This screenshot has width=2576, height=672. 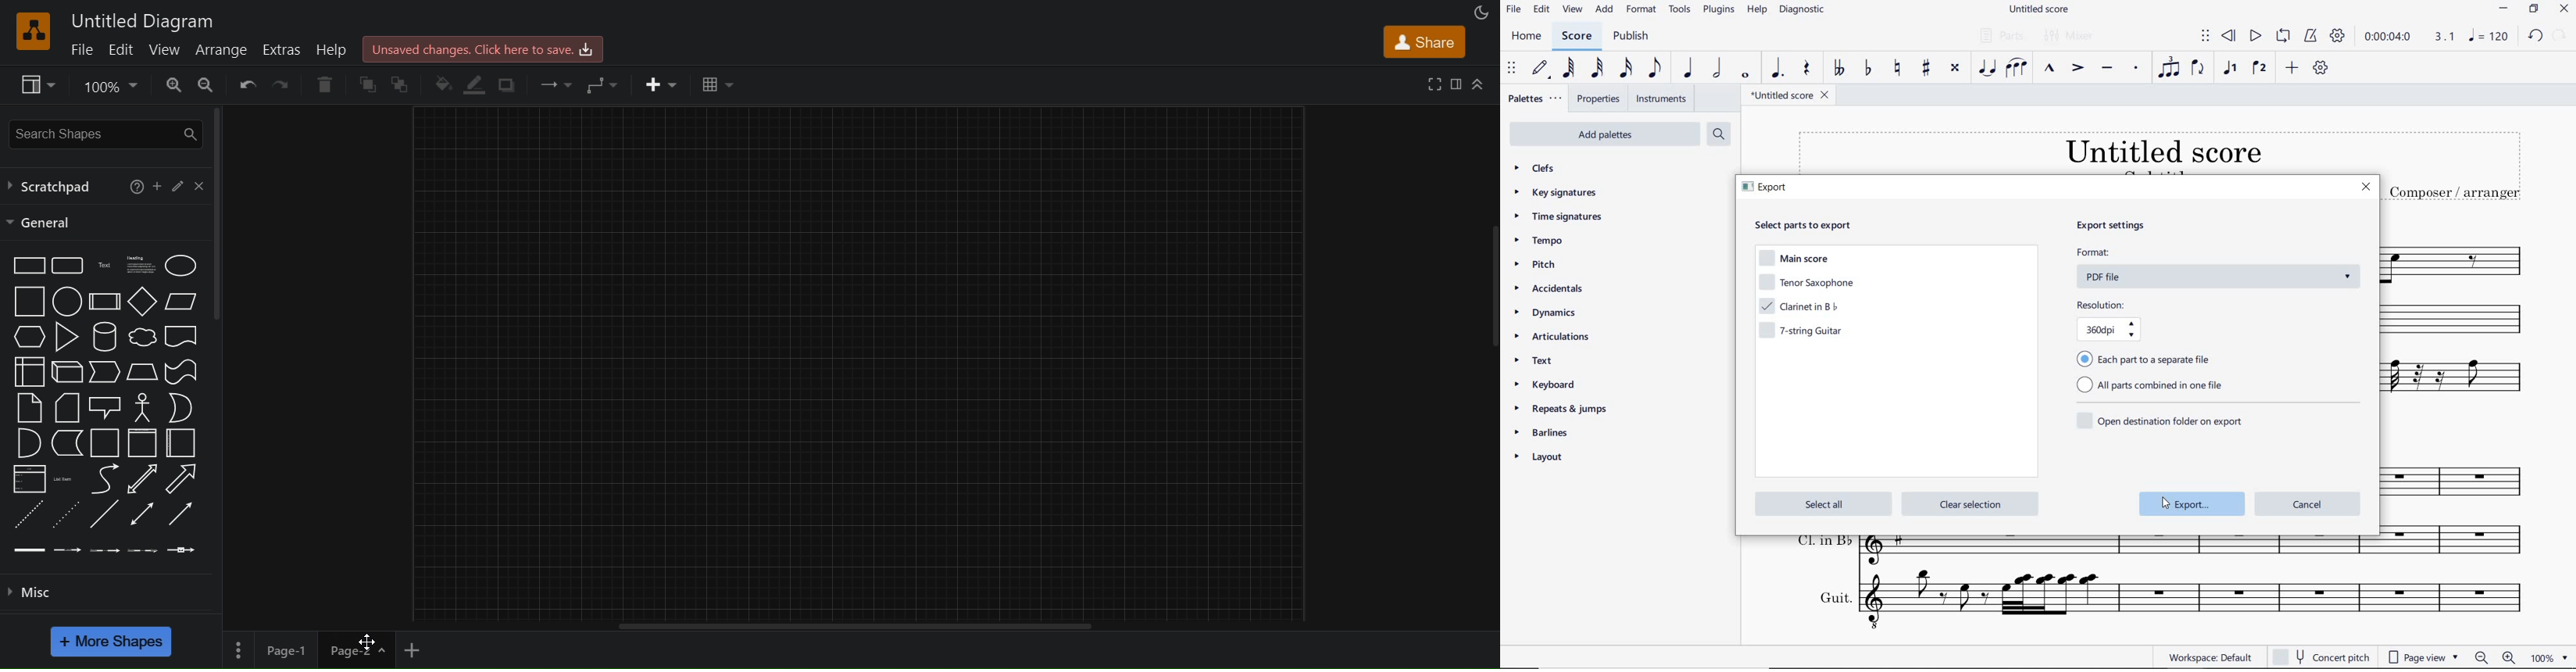 What do you see at coordinates (141, 549) in the screenshot?
I see `connector with 3 labels` at bounding box center [141, 549].